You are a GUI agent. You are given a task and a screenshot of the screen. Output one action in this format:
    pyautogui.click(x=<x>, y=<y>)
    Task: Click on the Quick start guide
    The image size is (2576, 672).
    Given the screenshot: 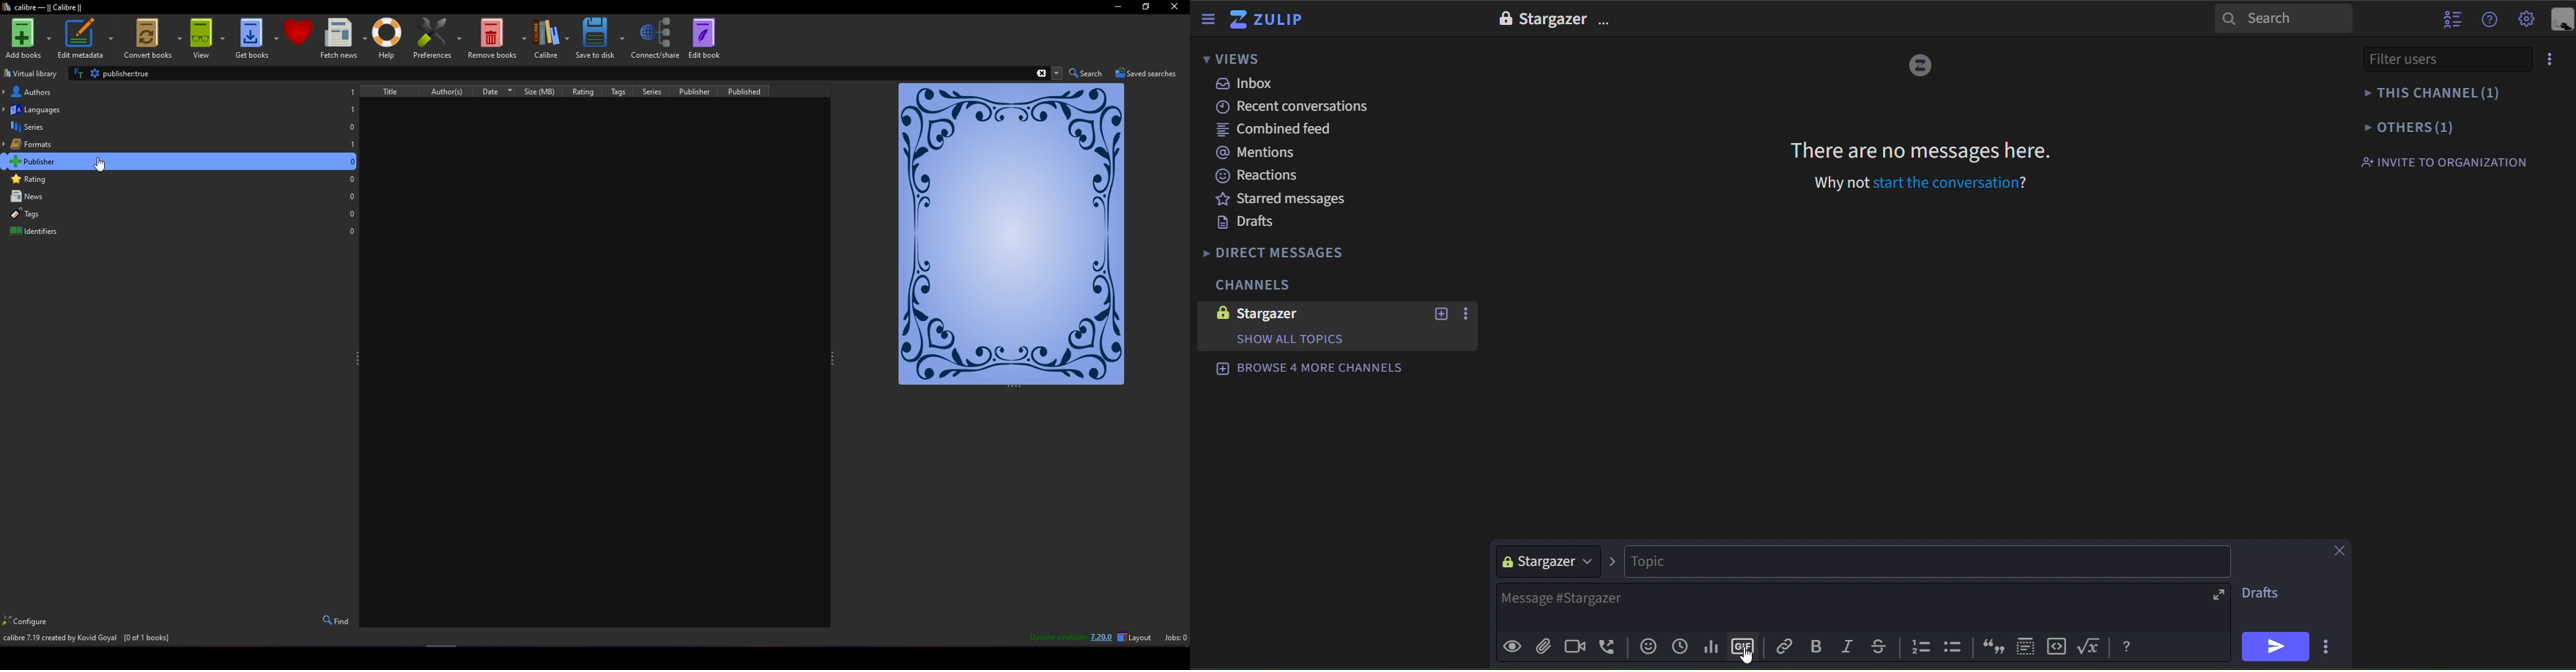 What is the action you would take?
    pyautogui.click(x=1013, y=233)
    